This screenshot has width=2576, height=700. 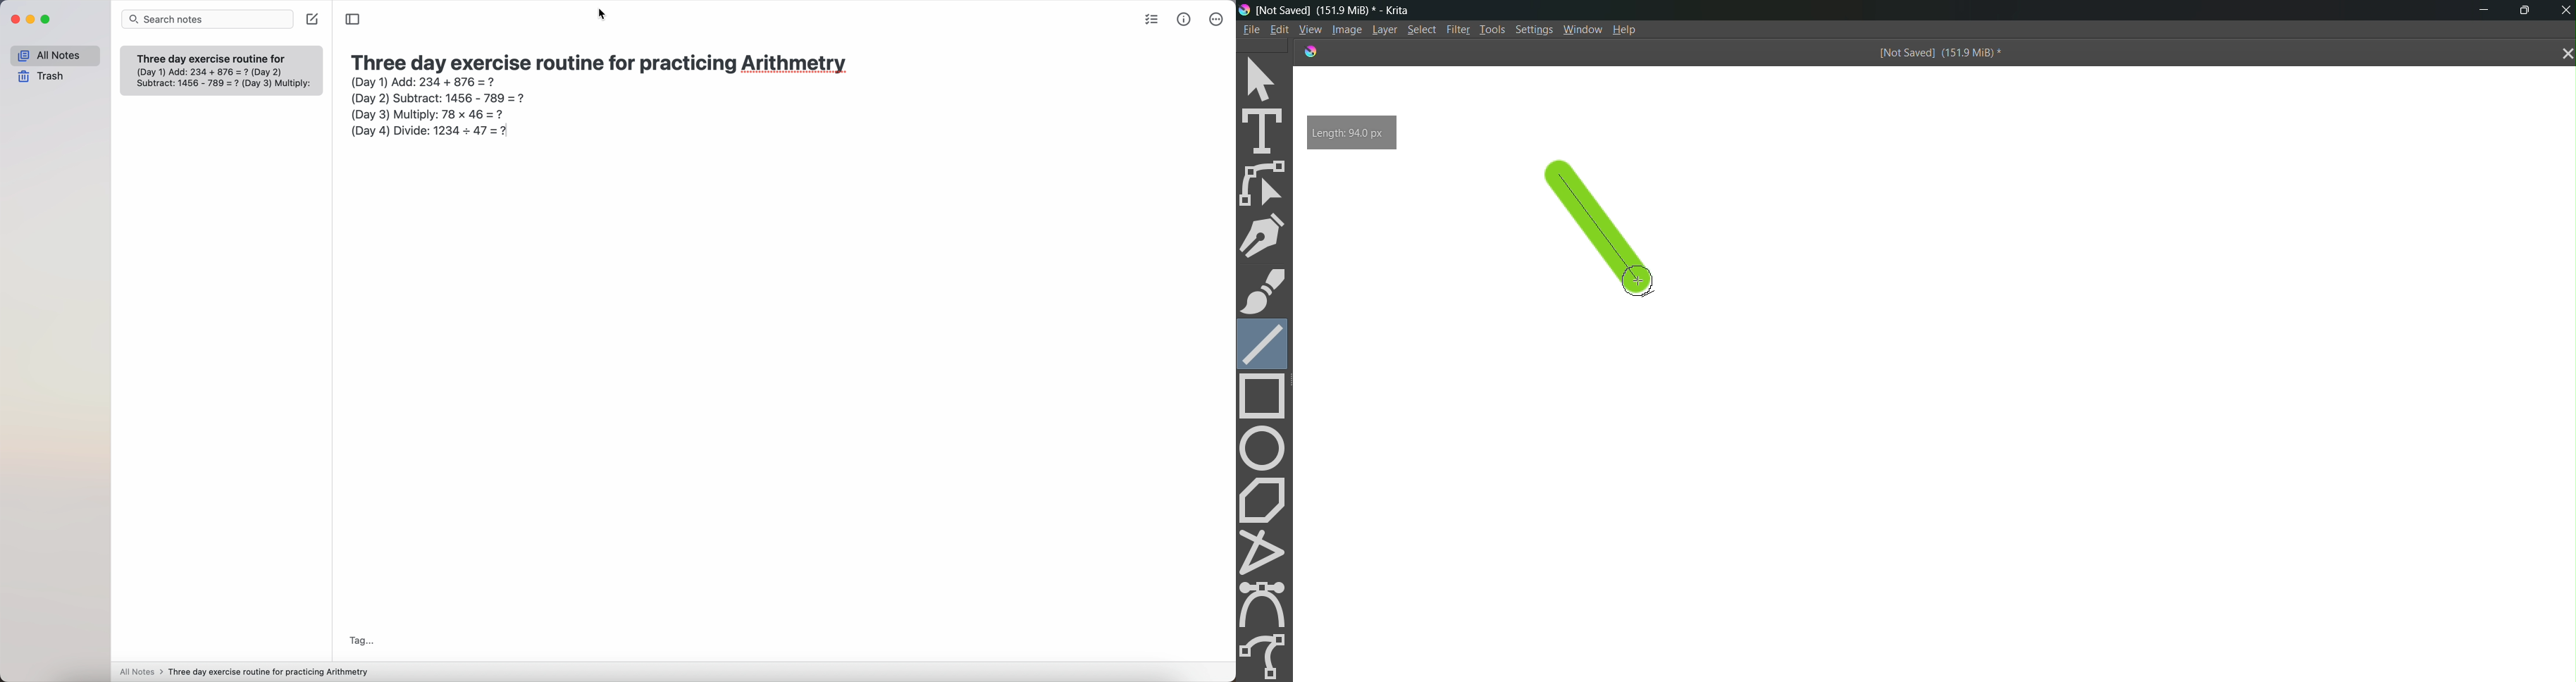 What do you see at coordinates (1583, 30) in the screenshot?
I see `Window` at bounding box center [1583, 30].